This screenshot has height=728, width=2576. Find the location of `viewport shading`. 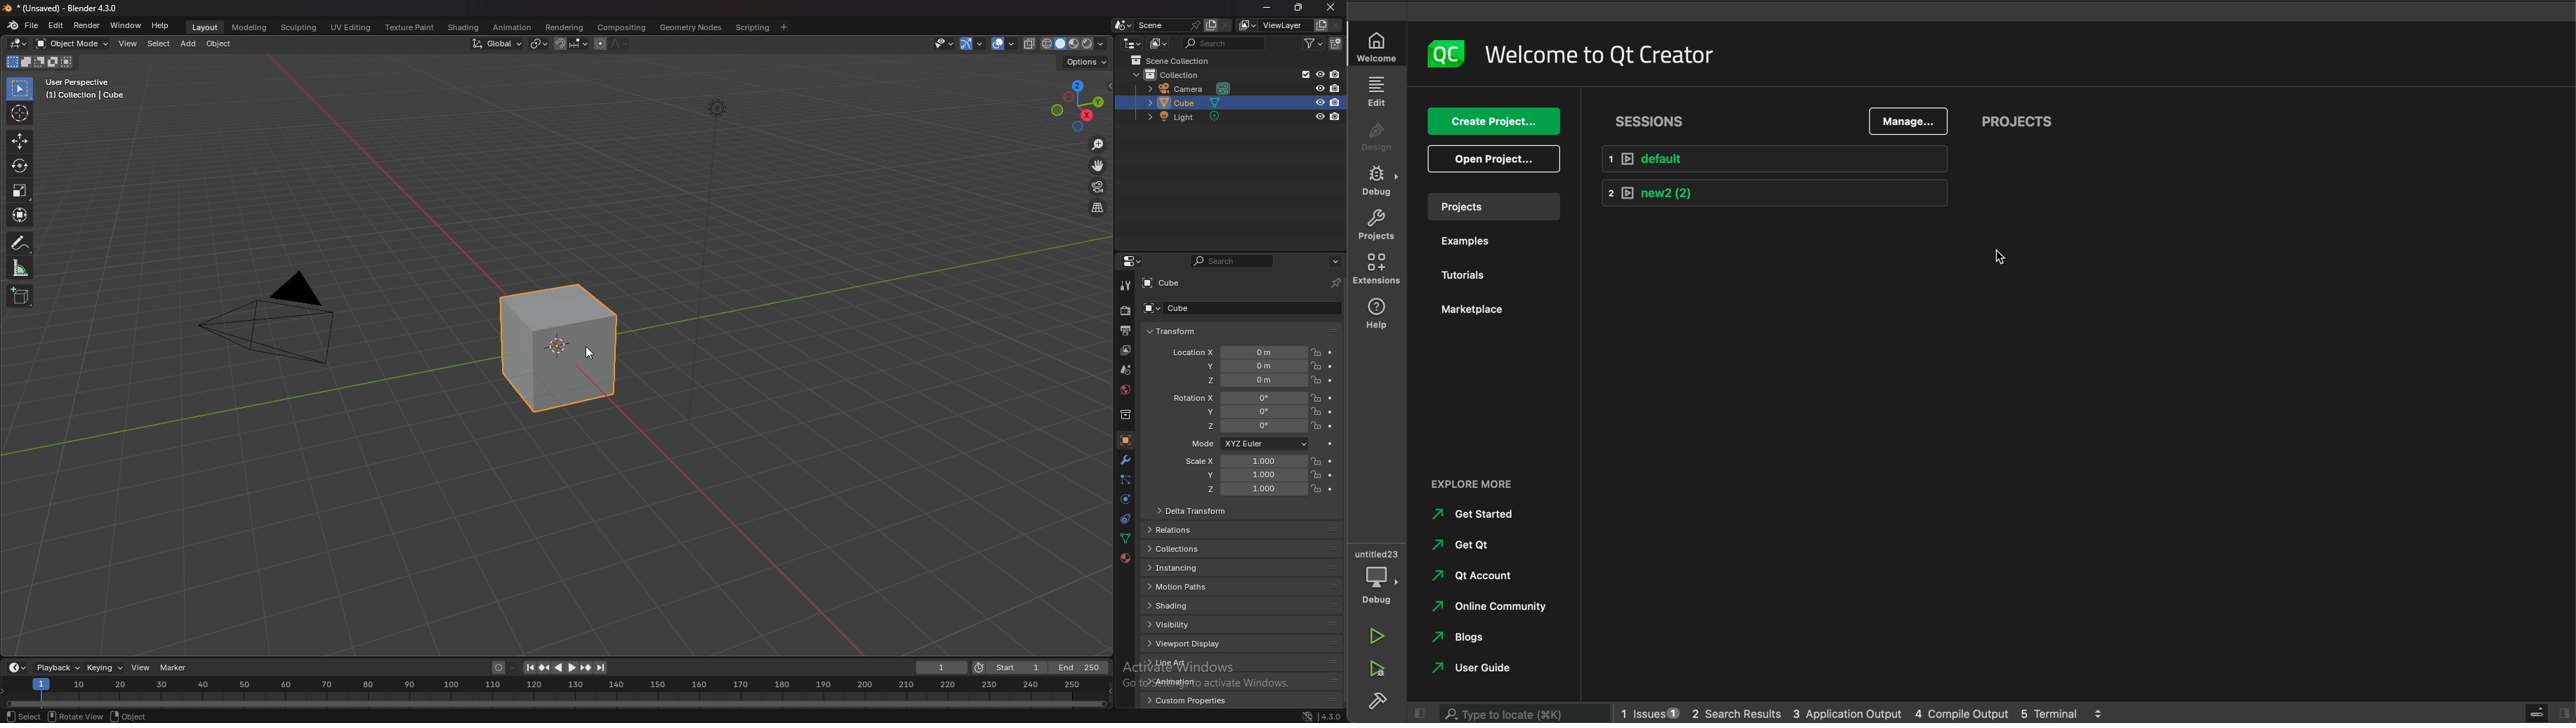

viewport shading is located at coordinates (1059, 44).